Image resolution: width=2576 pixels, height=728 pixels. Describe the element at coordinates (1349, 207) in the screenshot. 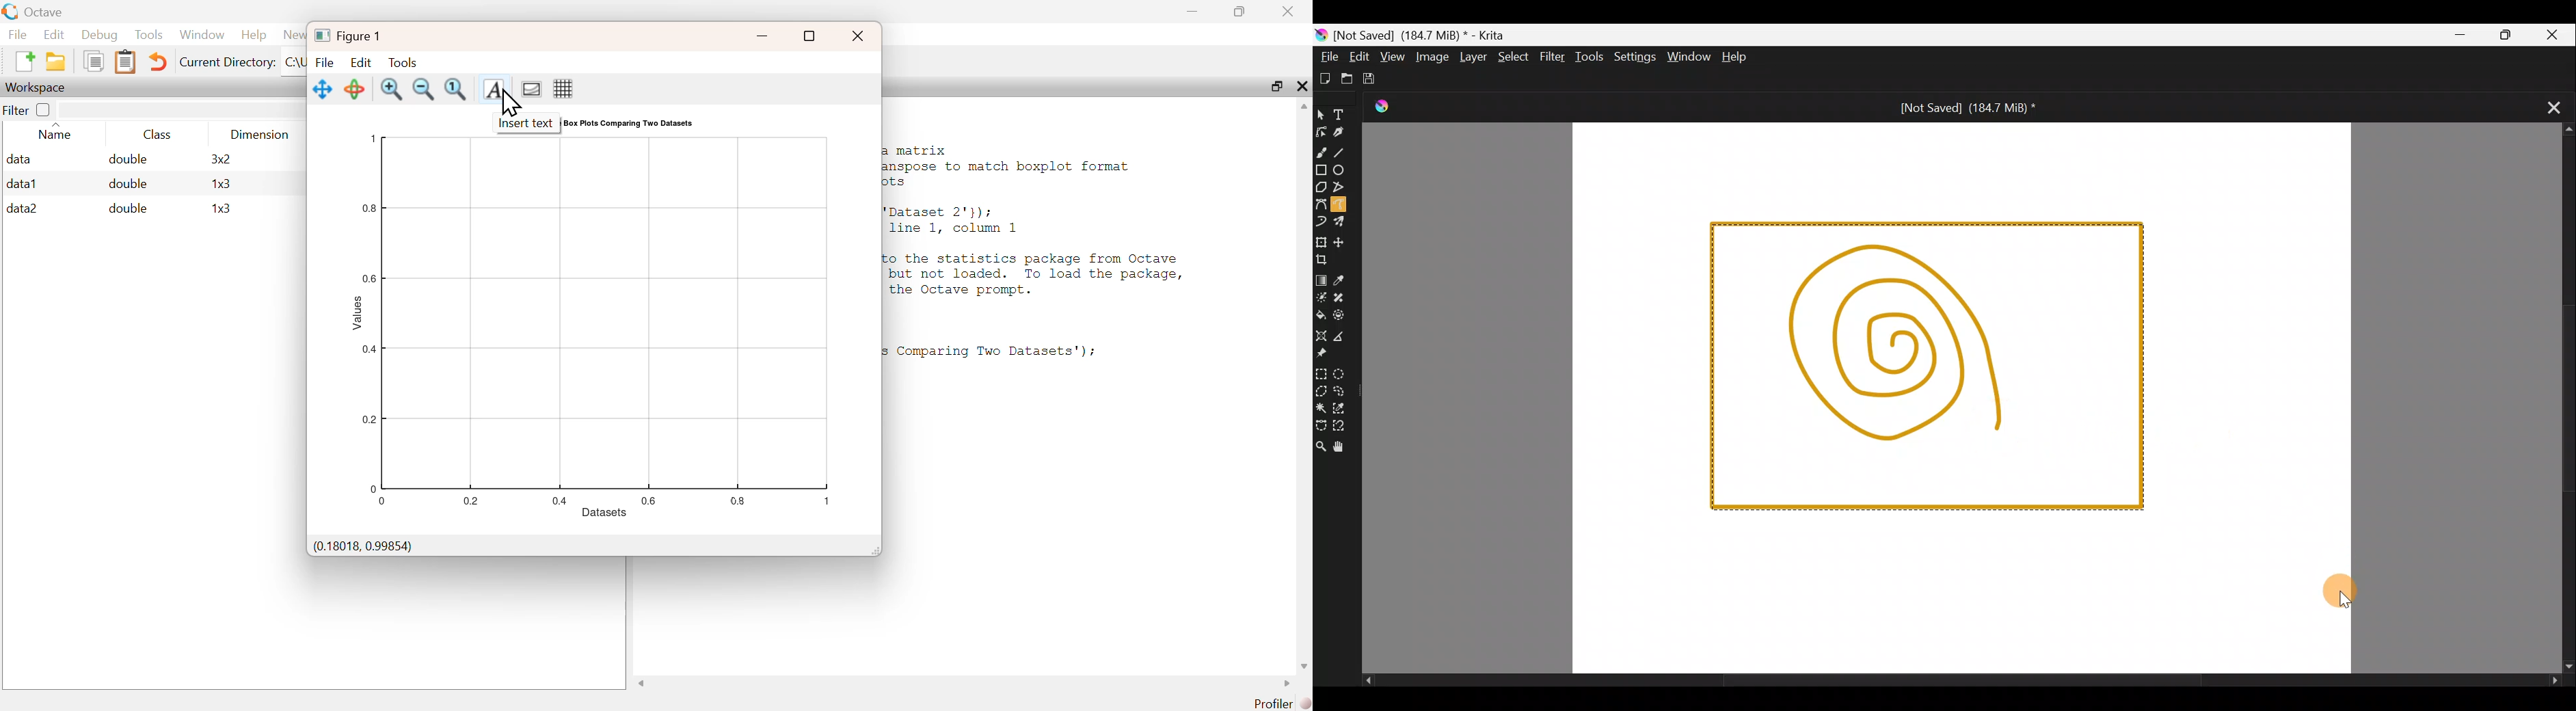

I see `Freehand path tool` at that location.